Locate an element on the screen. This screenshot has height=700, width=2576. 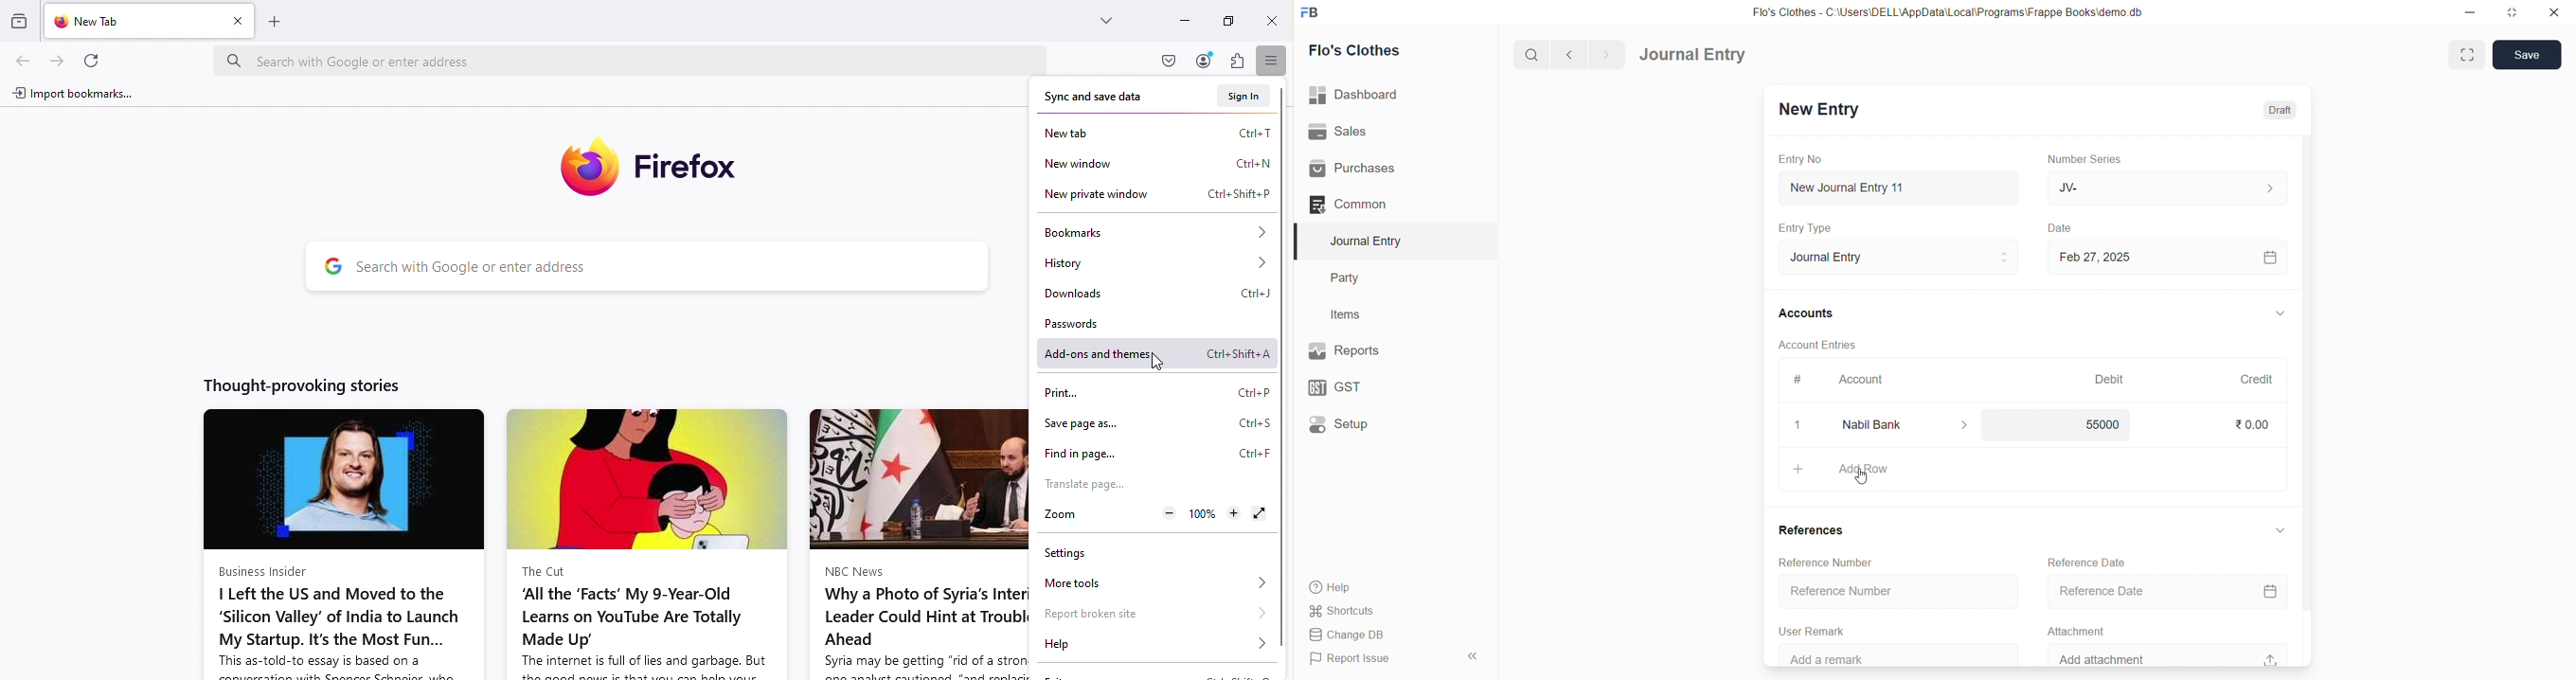
Flo's Clothes - C:\Users\DELL\AppData\Local\Programs\Frappe Books\demo.db is located at coordinates (1948, 11).